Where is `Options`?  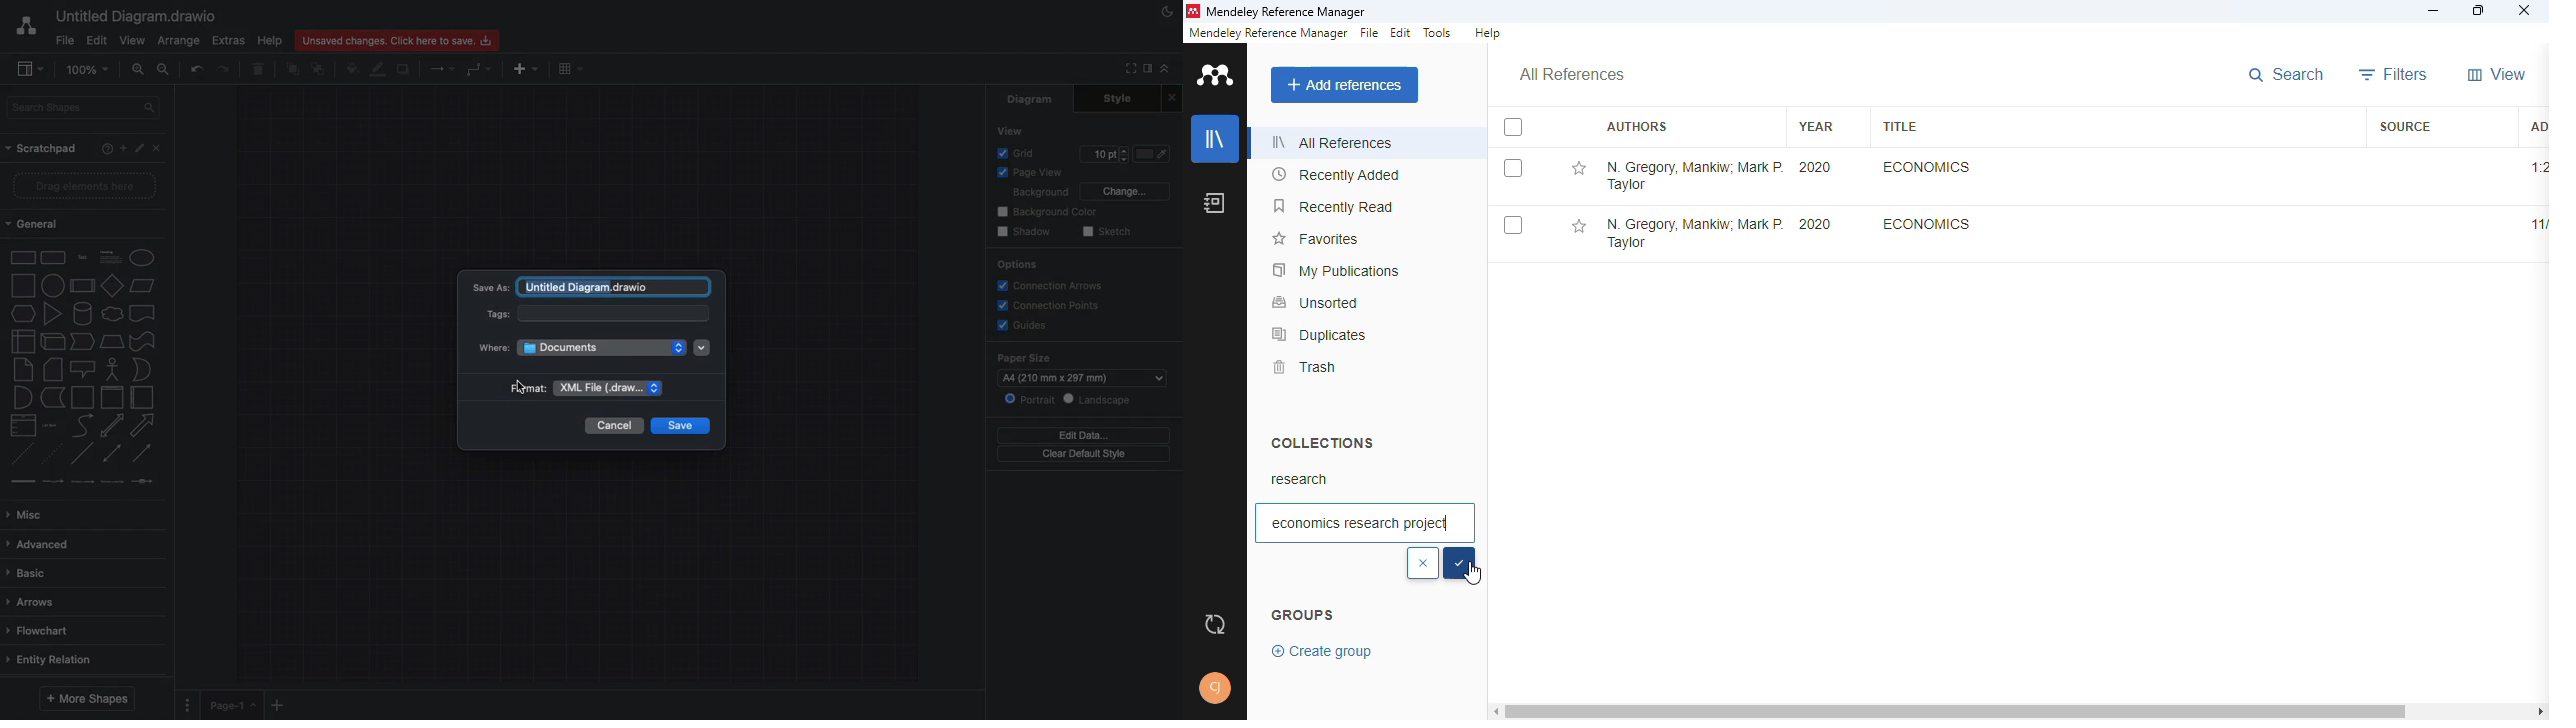 Options is located at coordinates (188, 705).